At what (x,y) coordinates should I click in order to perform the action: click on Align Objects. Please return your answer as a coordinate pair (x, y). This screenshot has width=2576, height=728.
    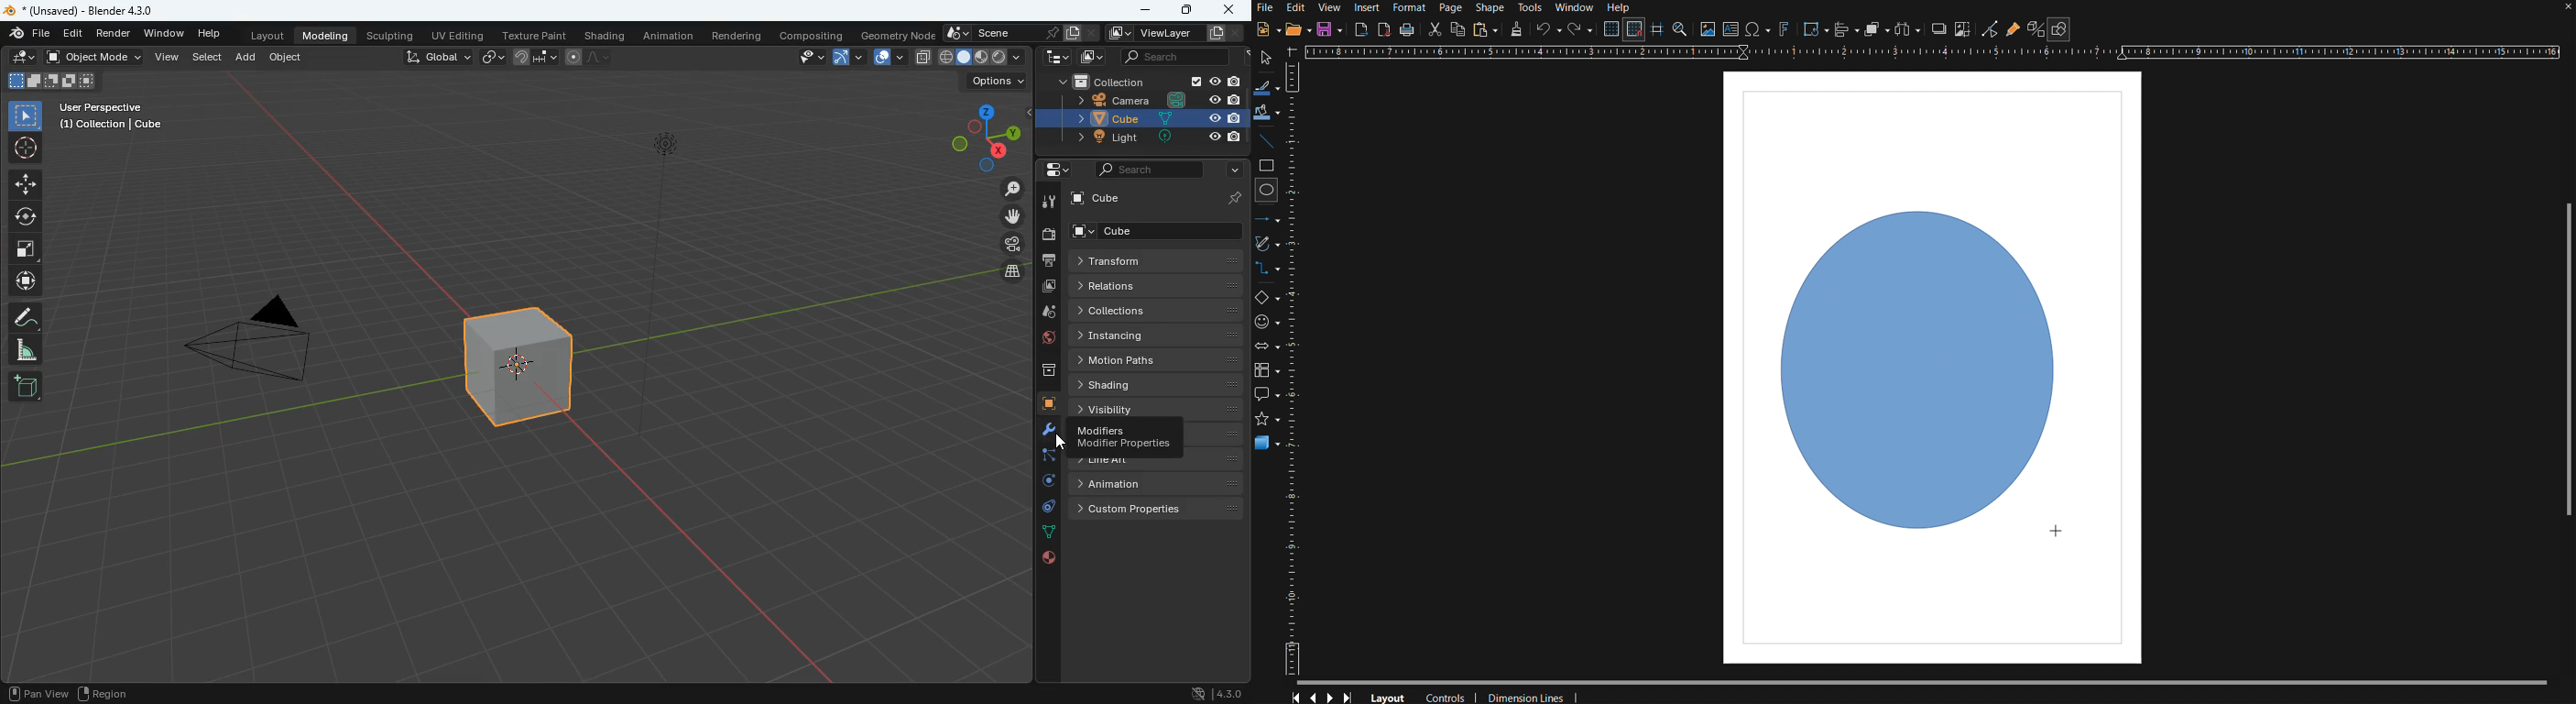
    Looking at the image, I should click on (1846, 30).